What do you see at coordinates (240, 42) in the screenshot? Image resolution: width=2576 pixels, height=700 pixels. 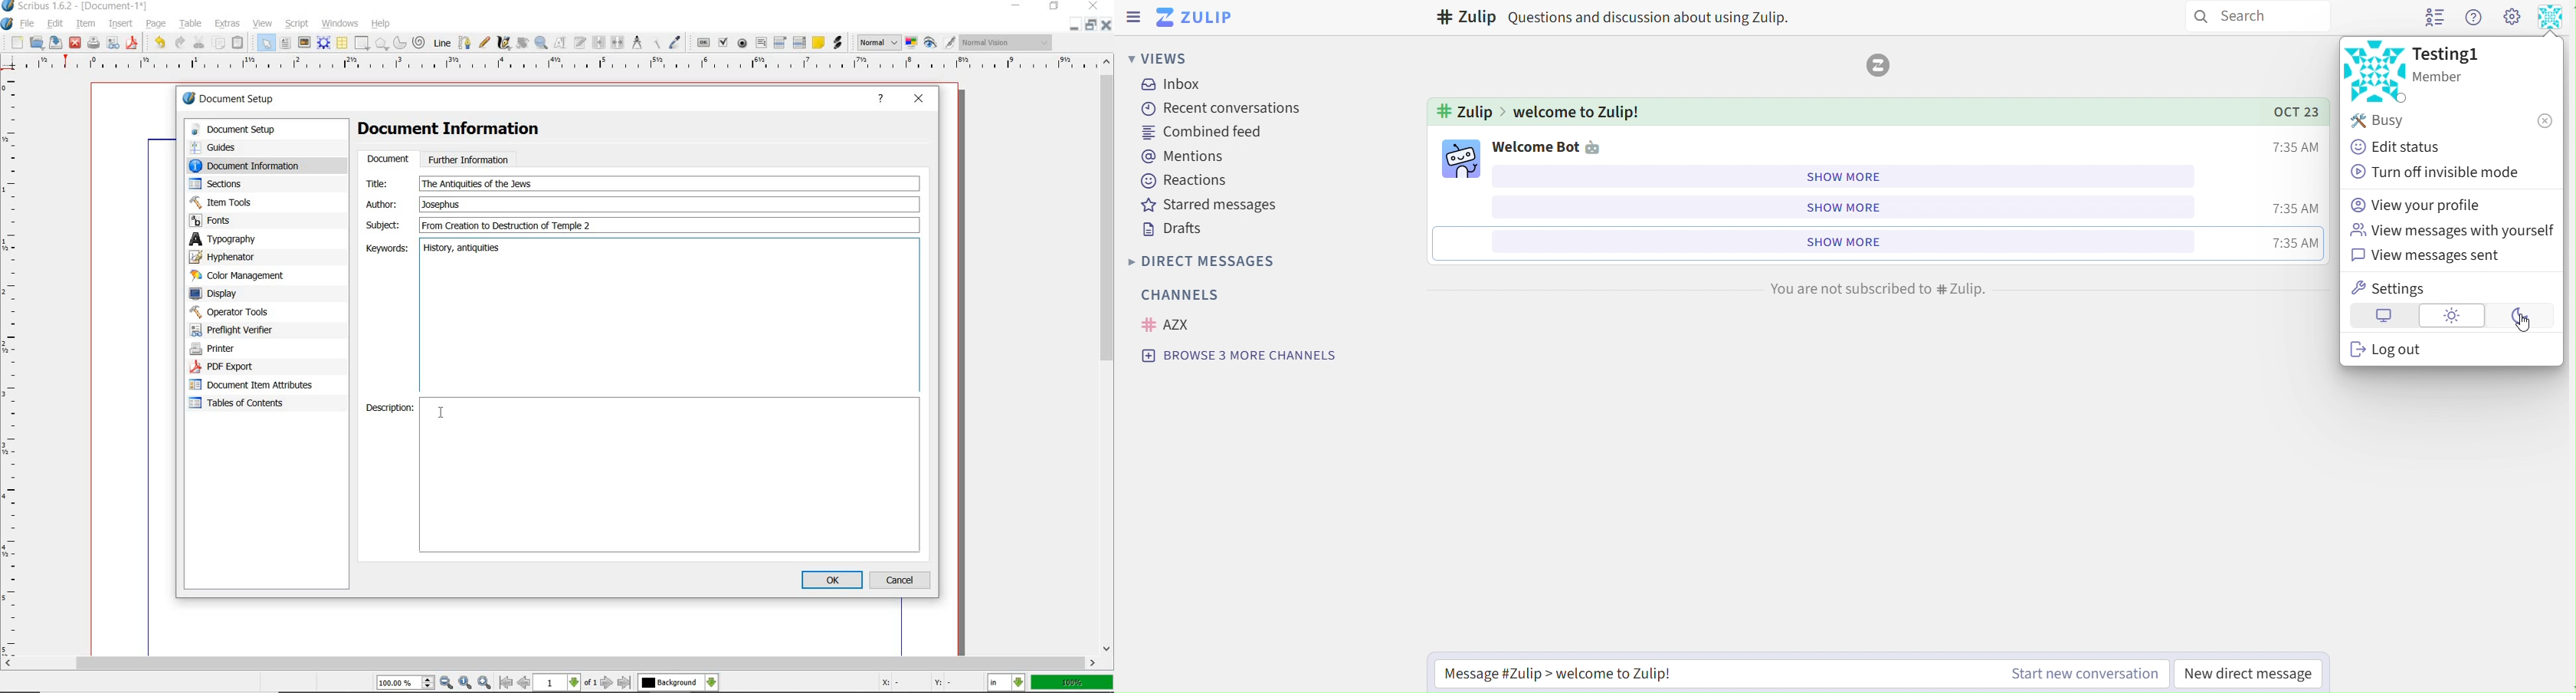 I see `paste` at bounding box center [240, 42].